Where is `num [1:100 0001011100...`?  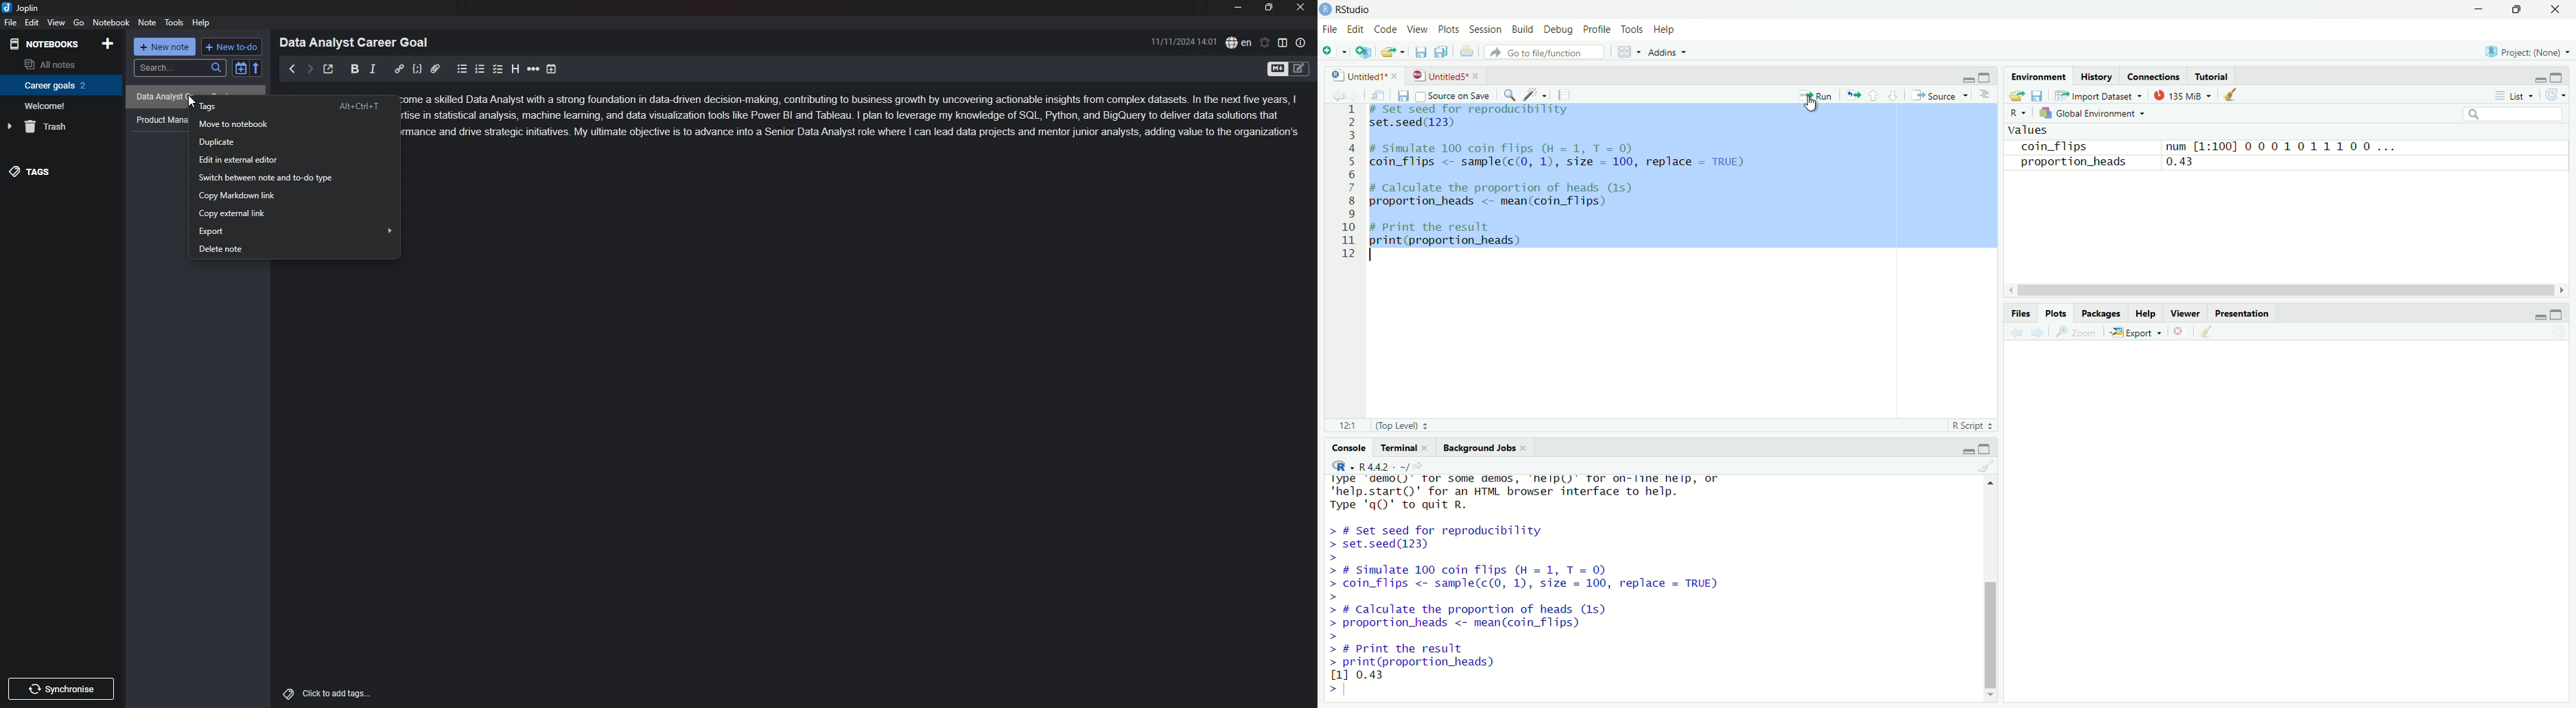 num [1:100 0001011100... is located at coordinates (2295, 144).